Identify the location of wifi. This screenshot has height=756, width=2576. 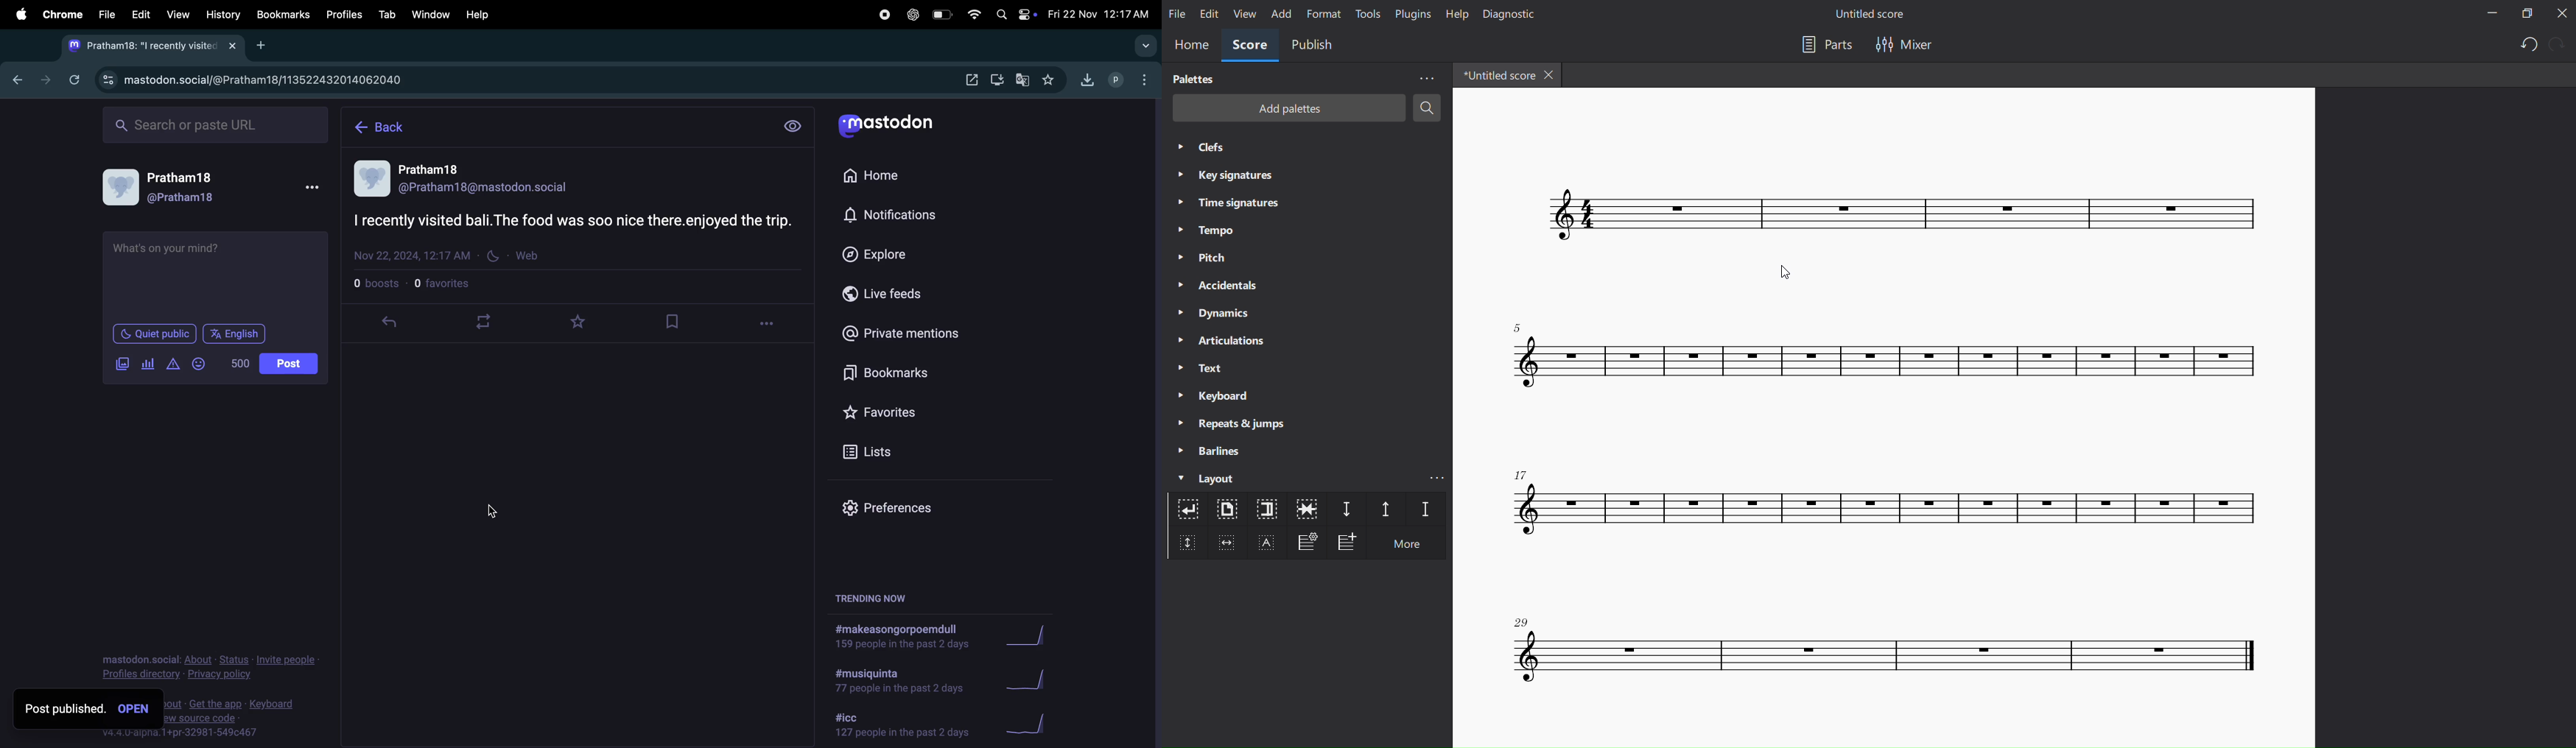
(973, 17).